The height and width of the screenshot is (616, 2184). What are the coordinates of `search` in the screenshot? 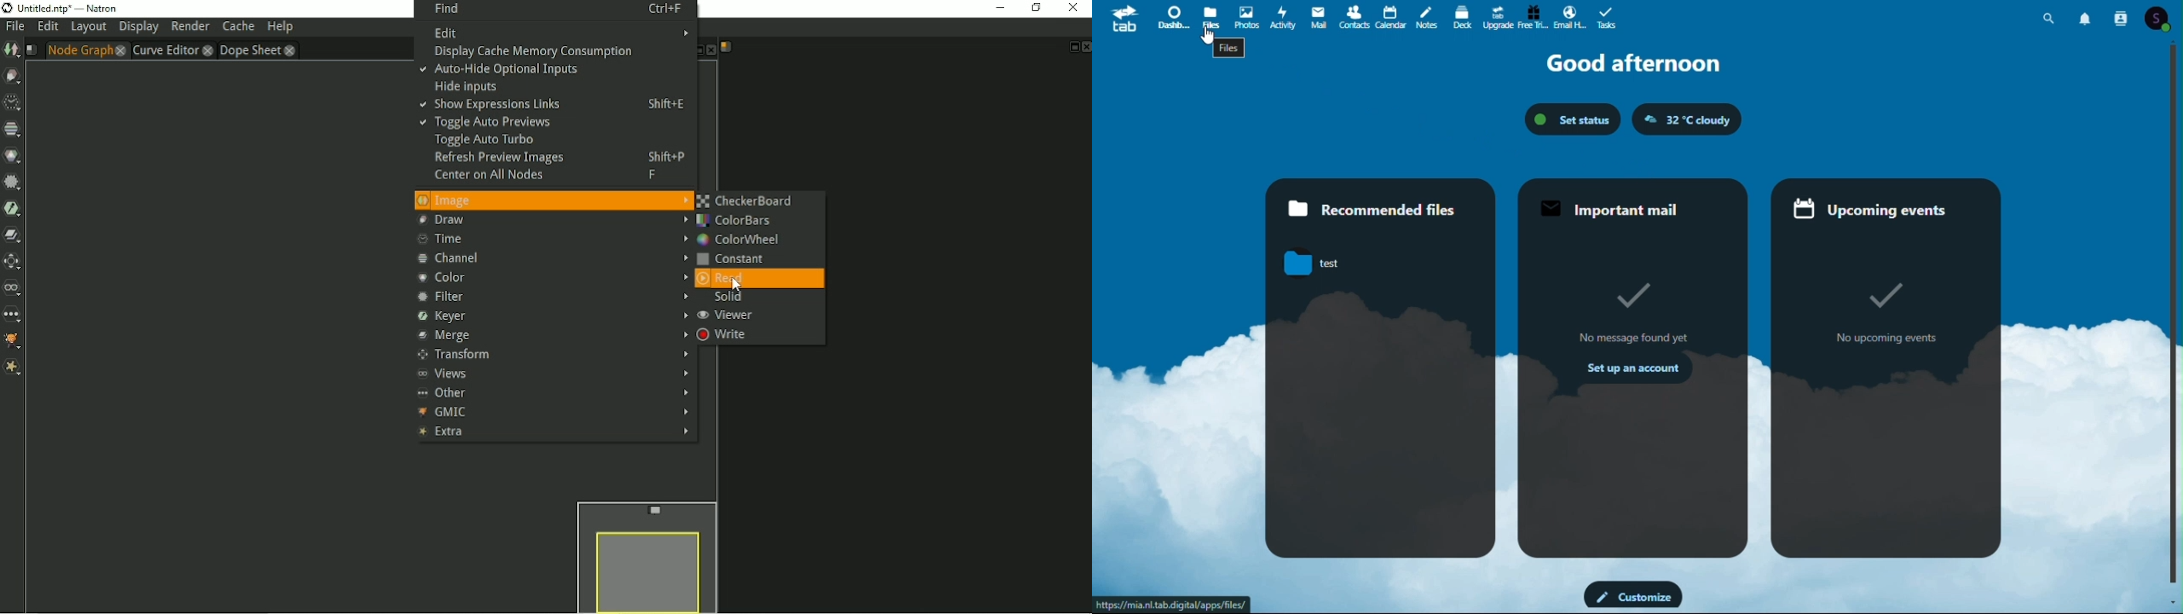 It's located at (2050, 20).